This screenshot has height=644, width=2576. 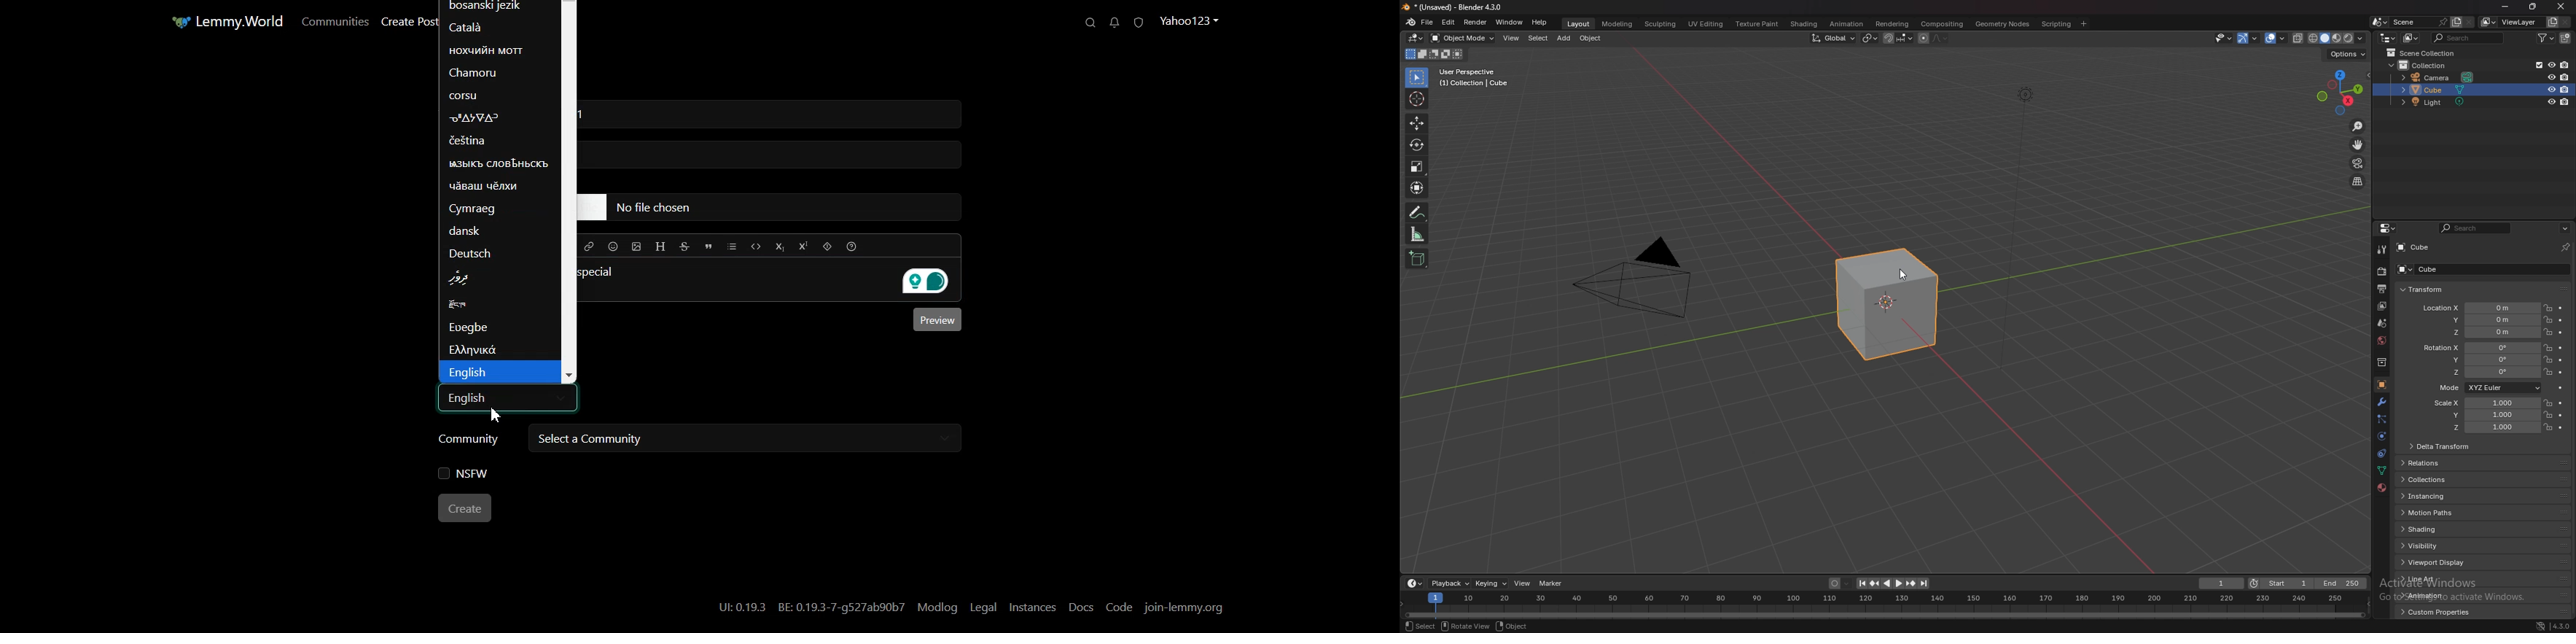 What do you see at coordinates (773, 113) in the screenshot?
I see `typing field` at bounding box center [773, 113].